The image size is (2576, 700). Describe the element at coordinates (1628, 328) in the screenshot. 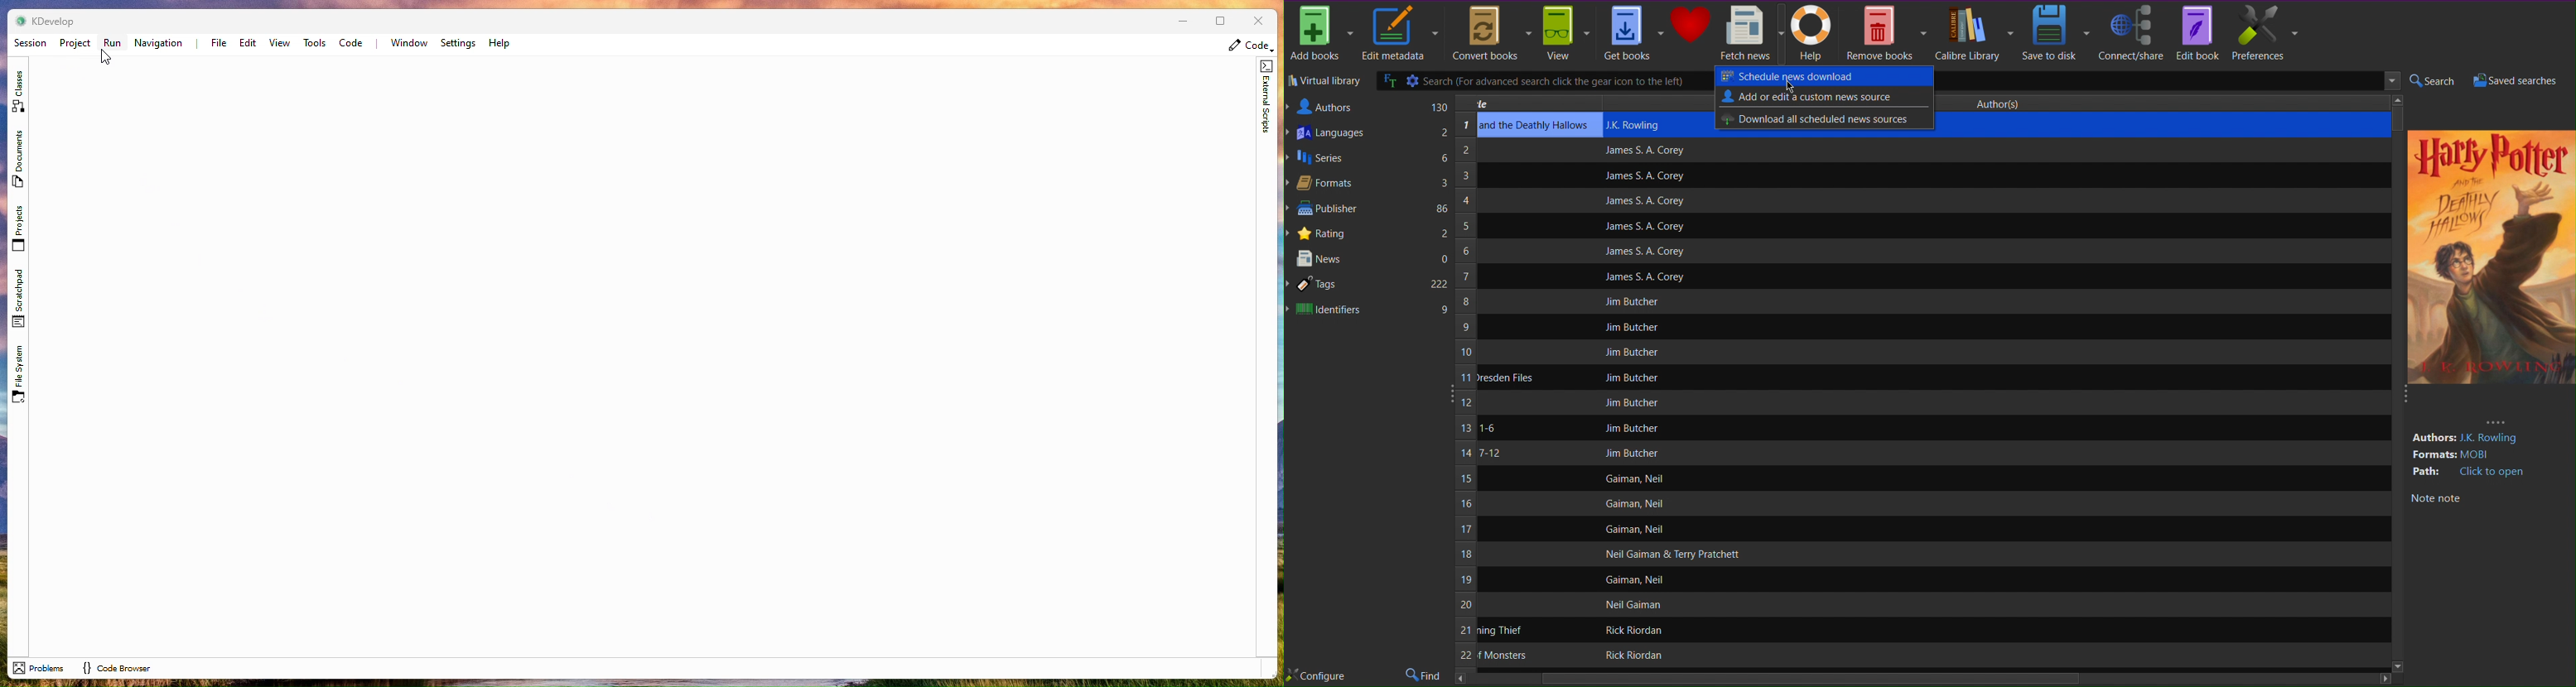

I see `Jim Butcher` at that location.